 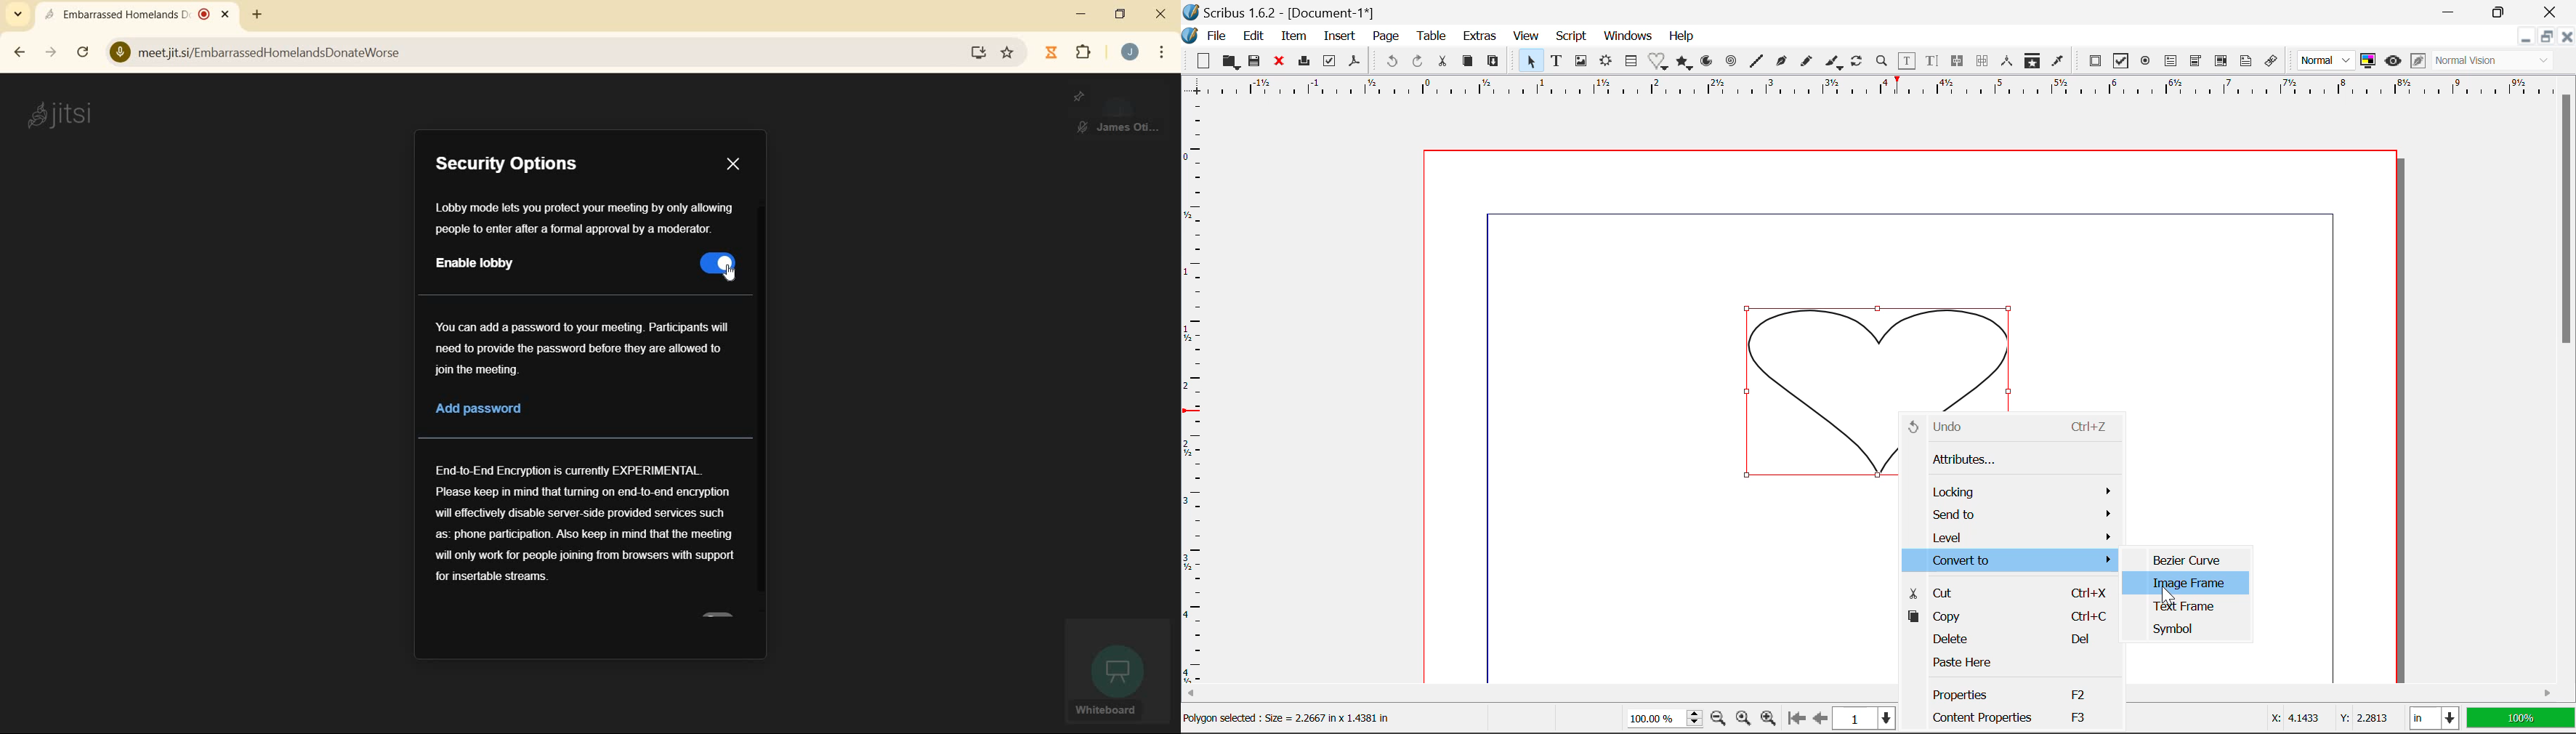 What do you see at coordinates (1161, 55) in the screenshot?
I see `menu` at bounding box center [1161, 55].